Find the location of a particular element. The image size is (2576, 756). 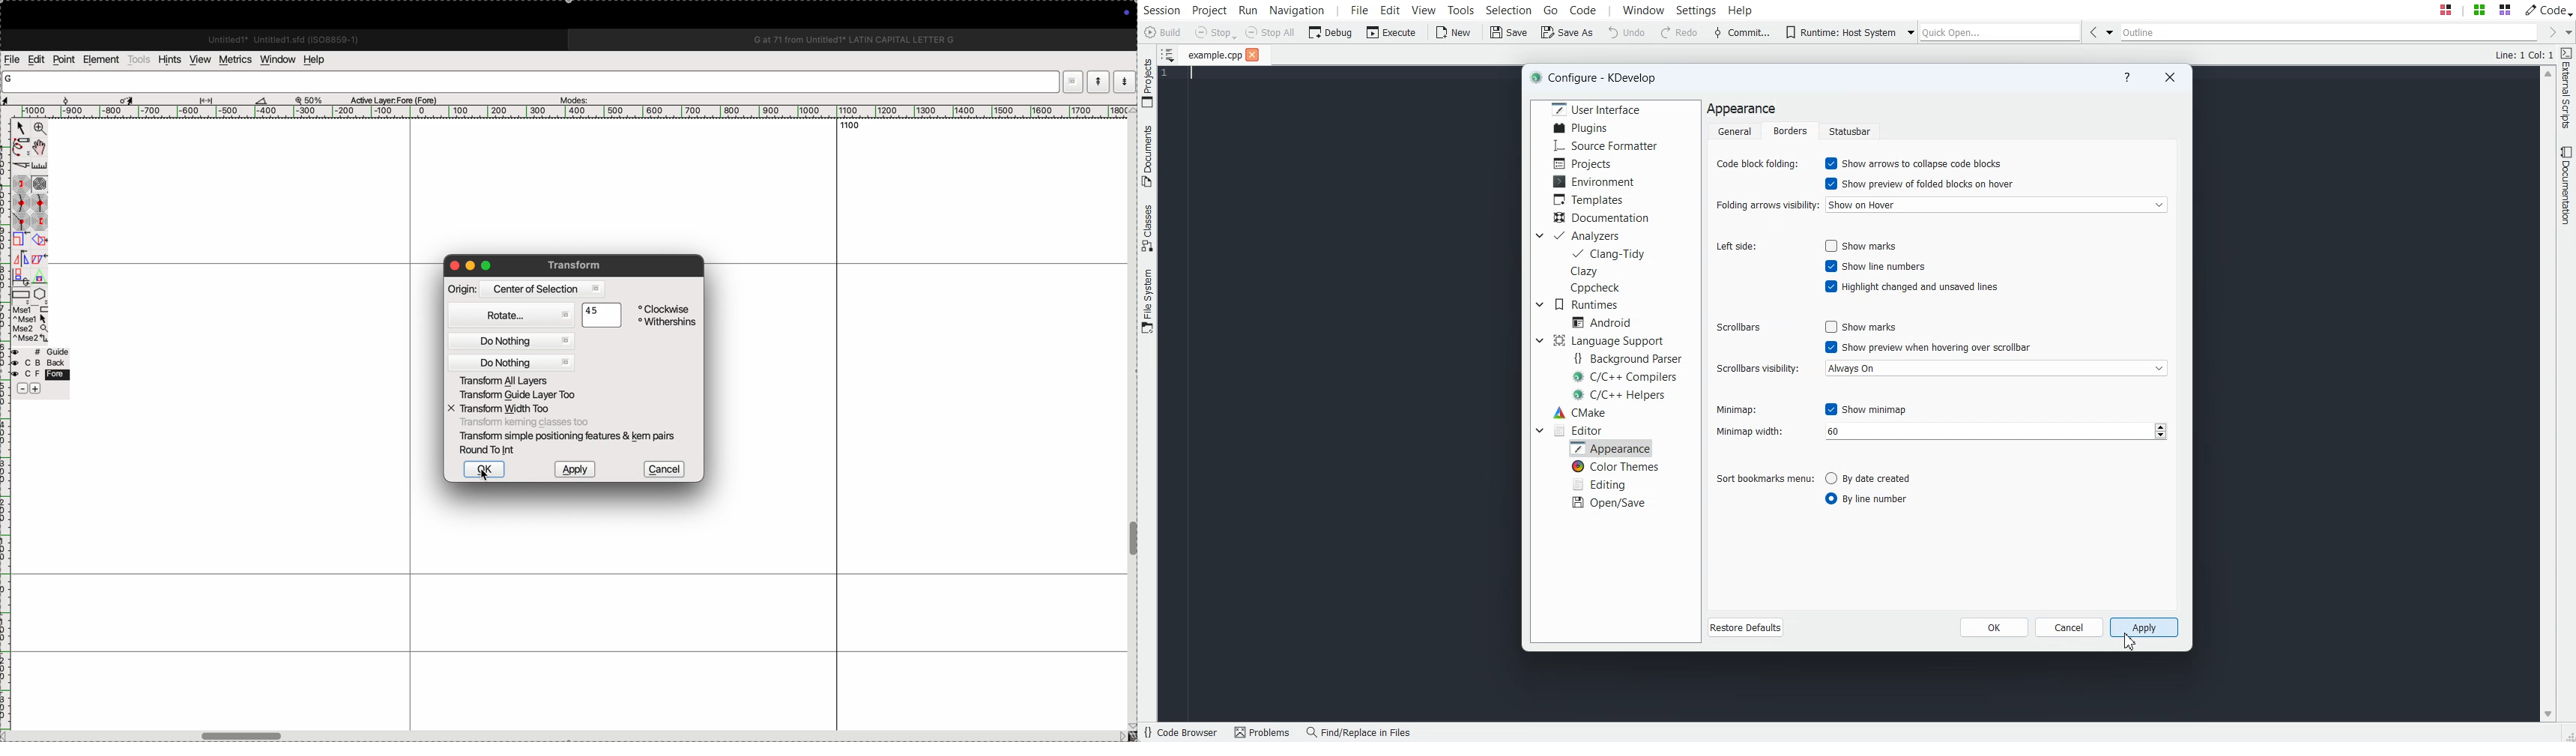

polygon/star is located at coordinates (41, 294).